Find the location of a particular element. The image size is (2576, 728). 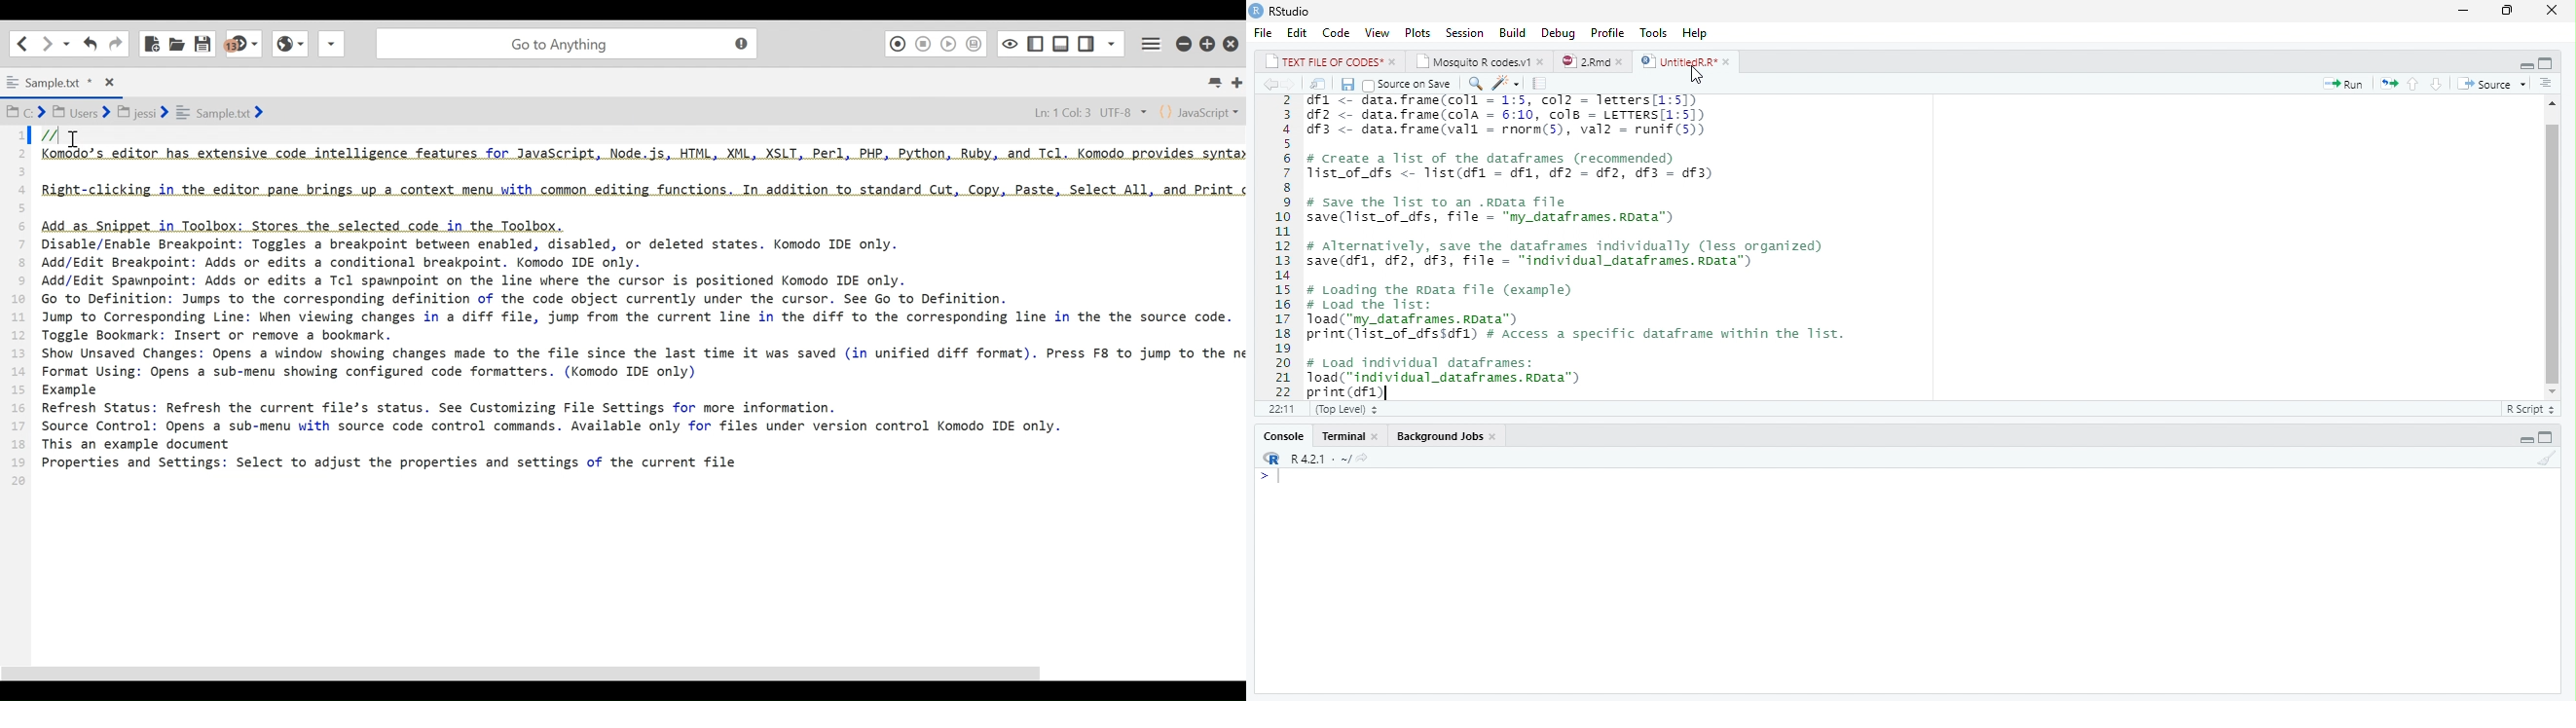

2.Rmd is located at coordinates (1592, 61).